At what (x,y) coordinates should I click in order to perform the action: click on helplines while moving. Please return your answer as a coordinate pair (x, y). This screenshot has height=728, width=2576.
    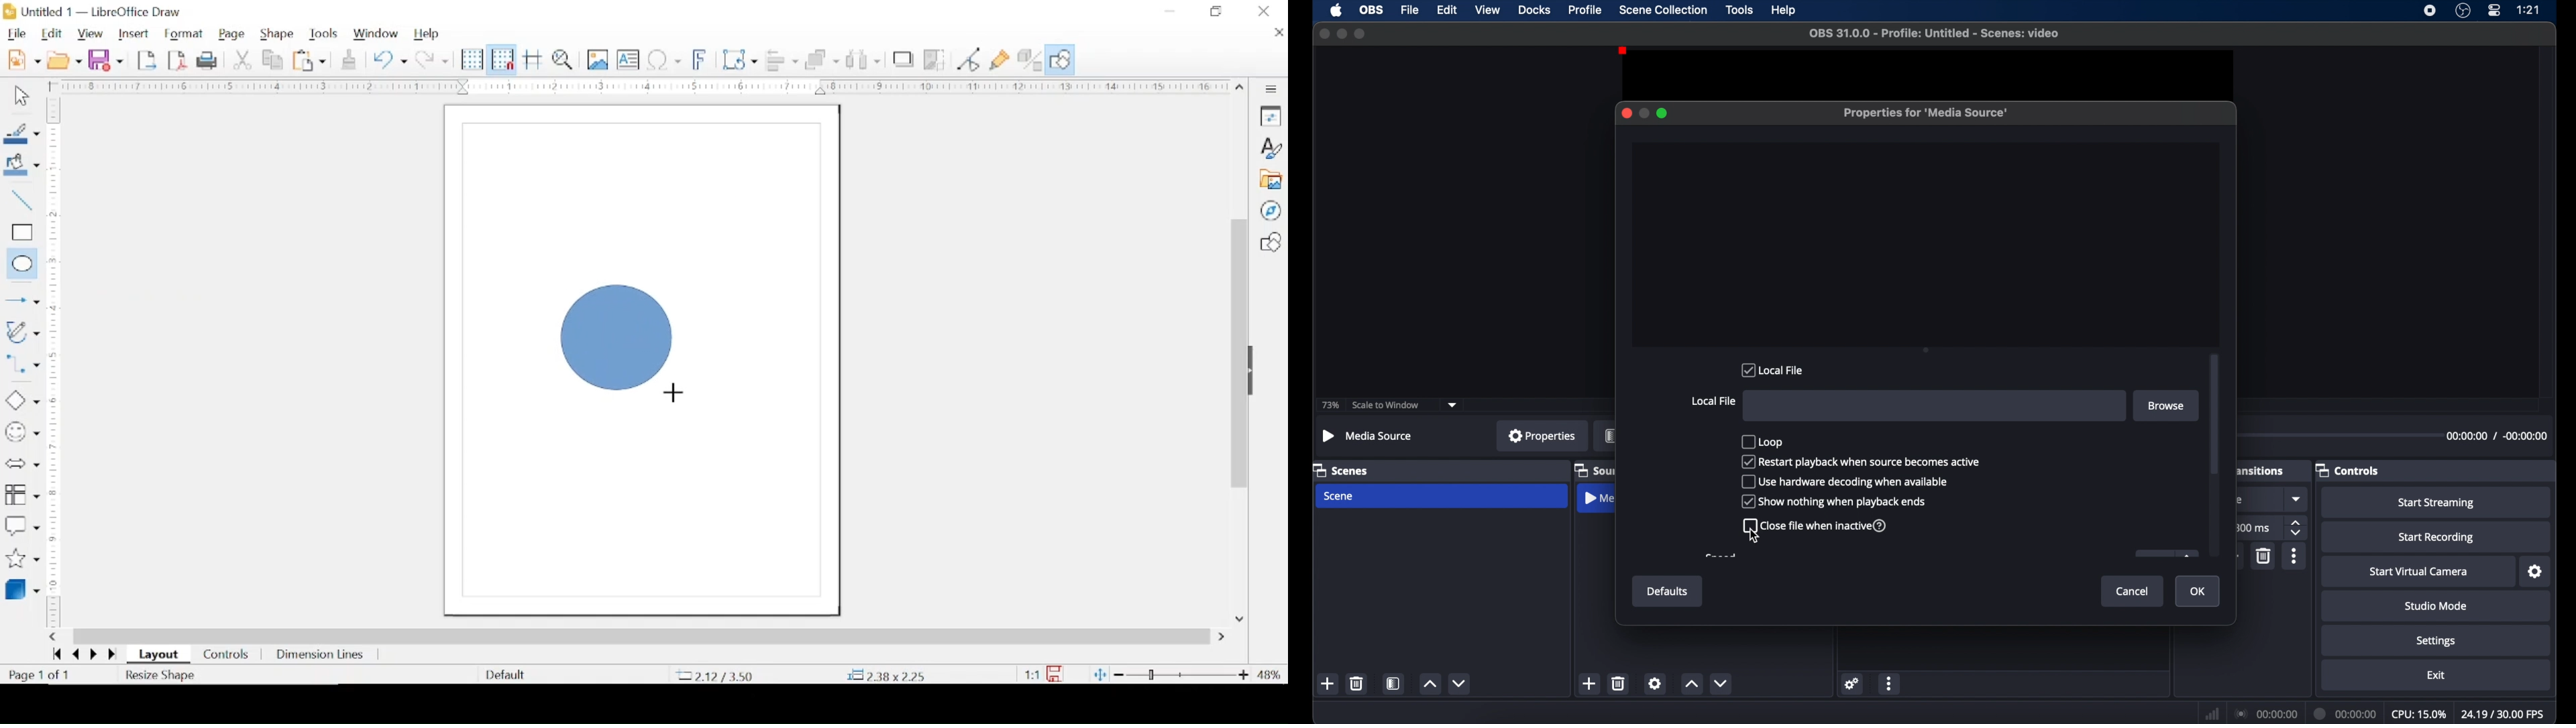
    Looking at the image, I should click on (533, 60).